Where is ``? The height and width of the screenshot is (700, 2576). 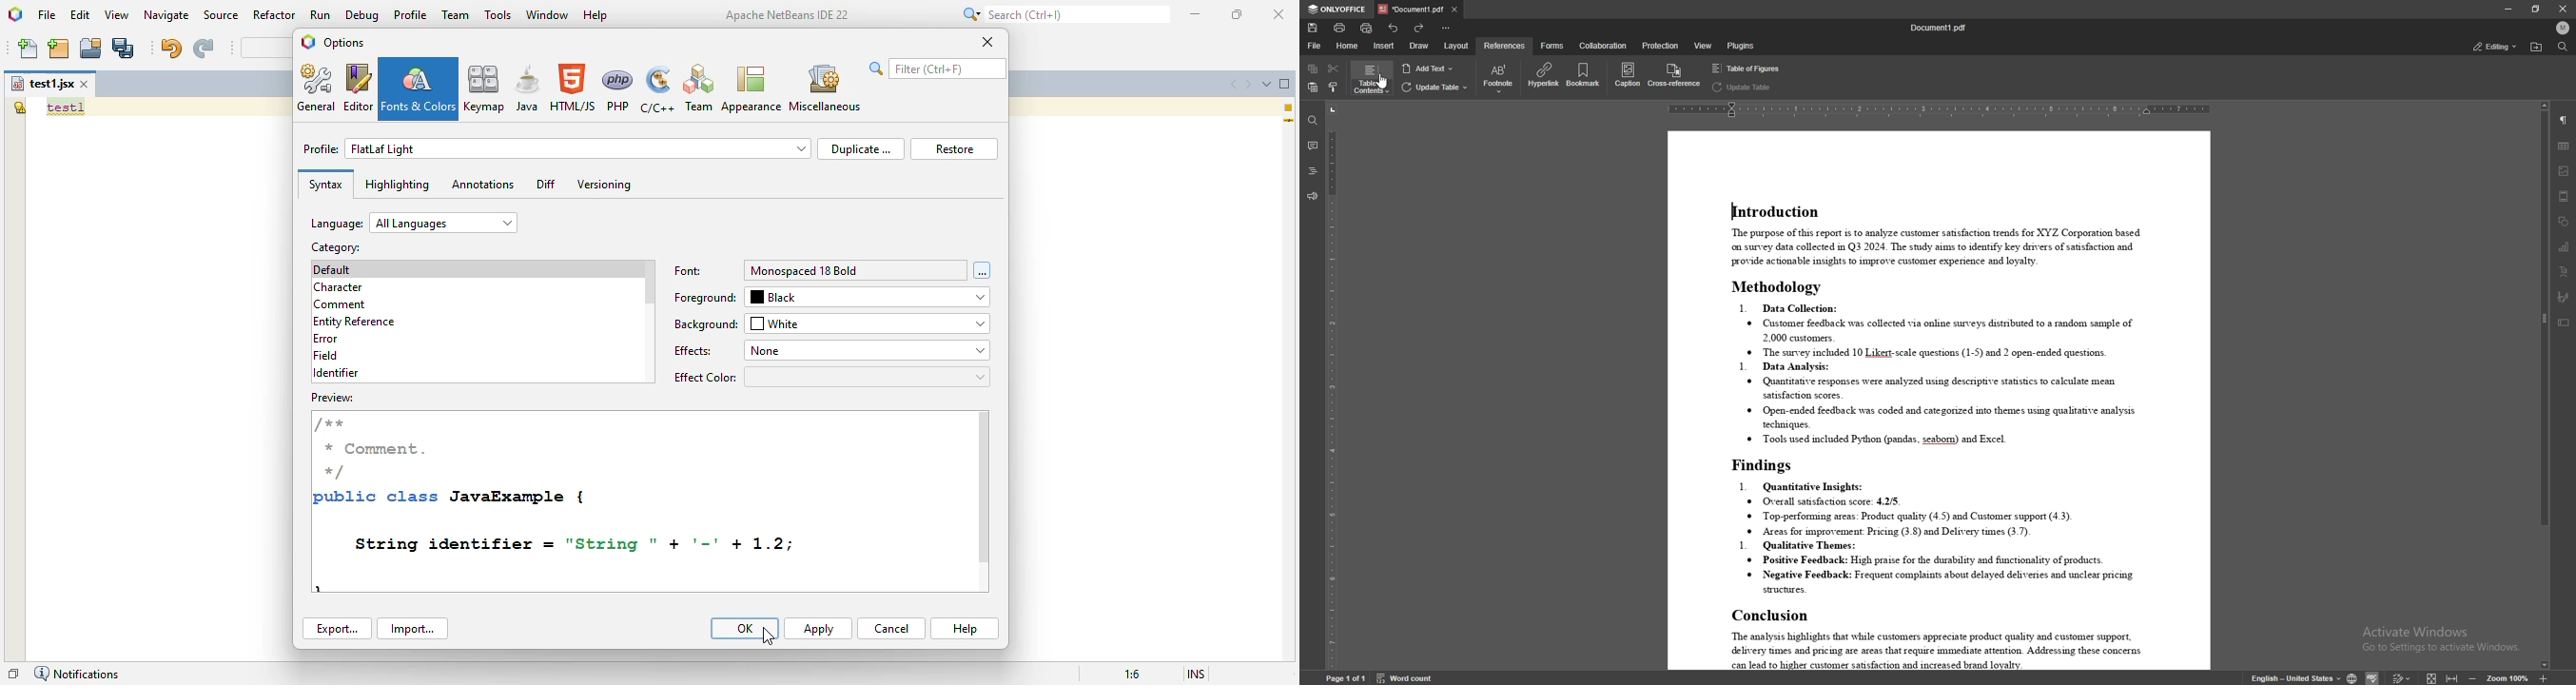
 is located at coordinates (2372, 678).